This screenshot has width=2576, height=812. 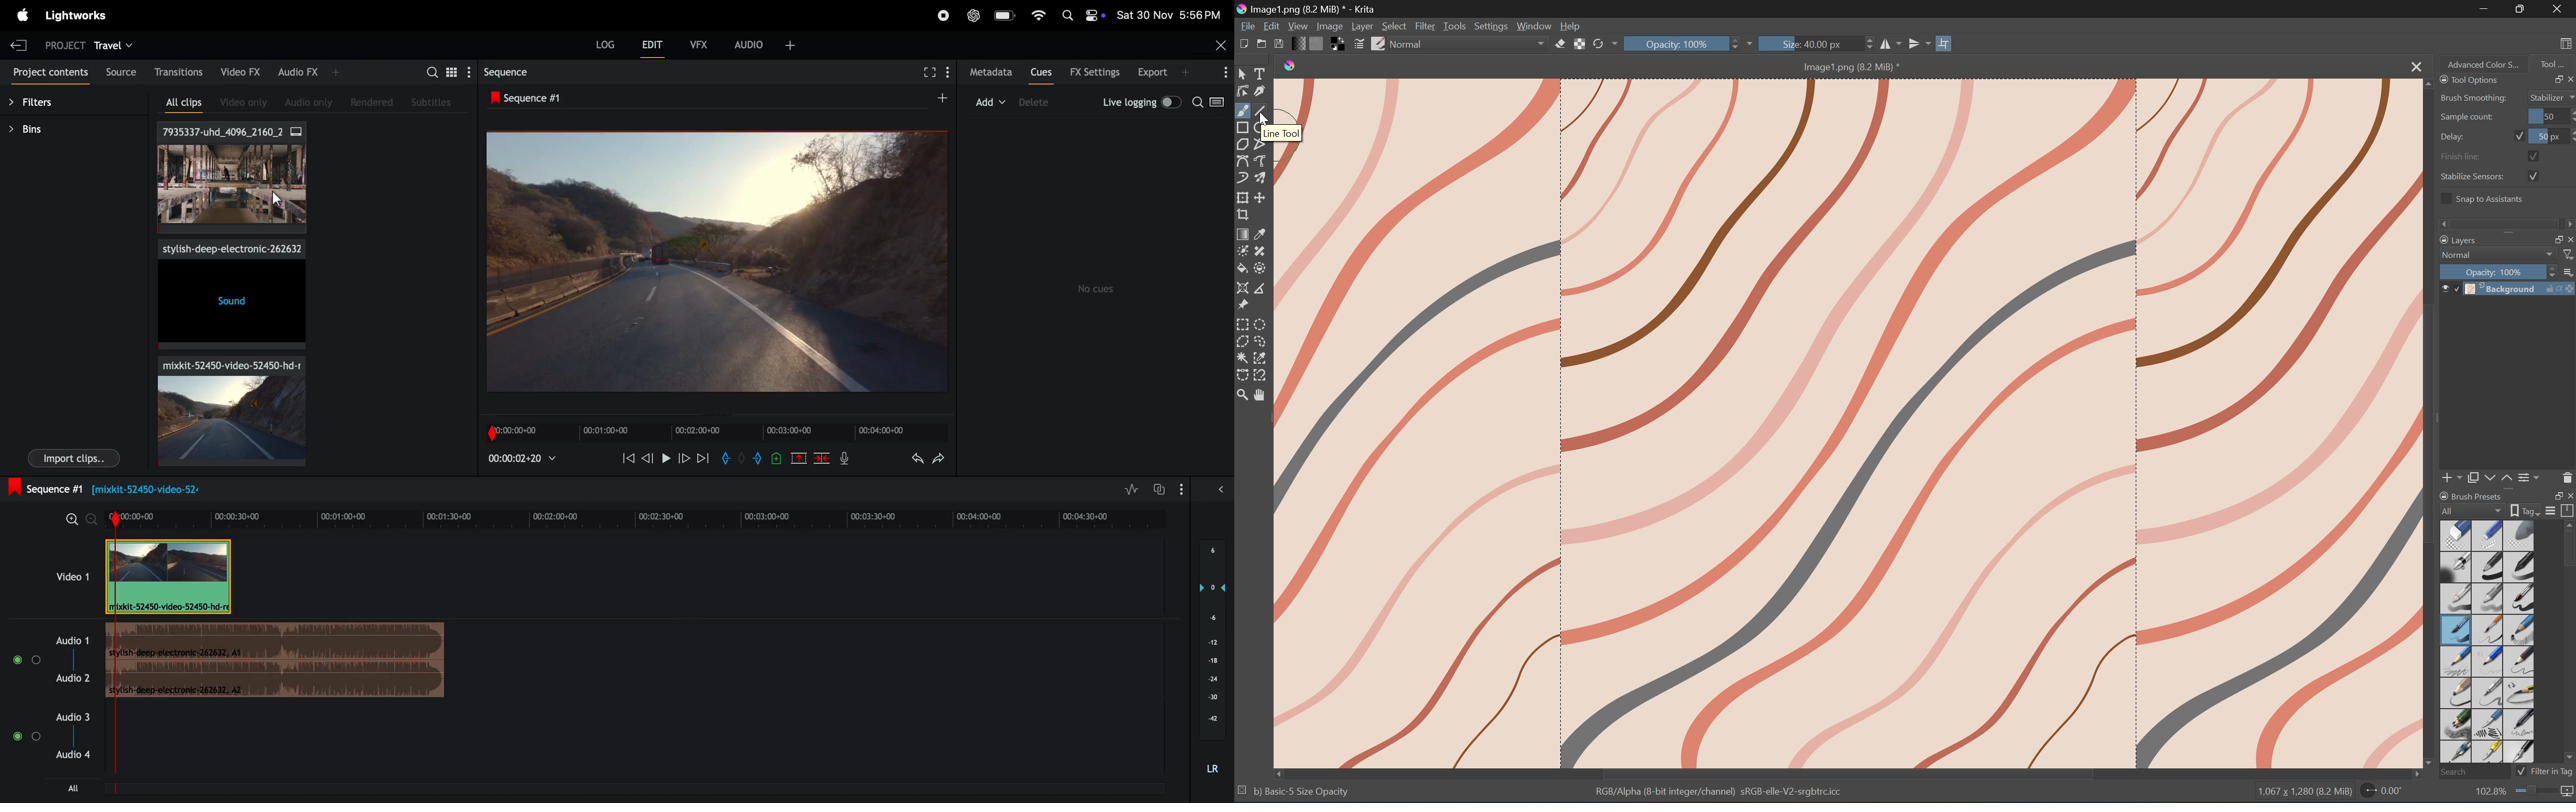 I want to click on Close, so click(x=2568, y=238).